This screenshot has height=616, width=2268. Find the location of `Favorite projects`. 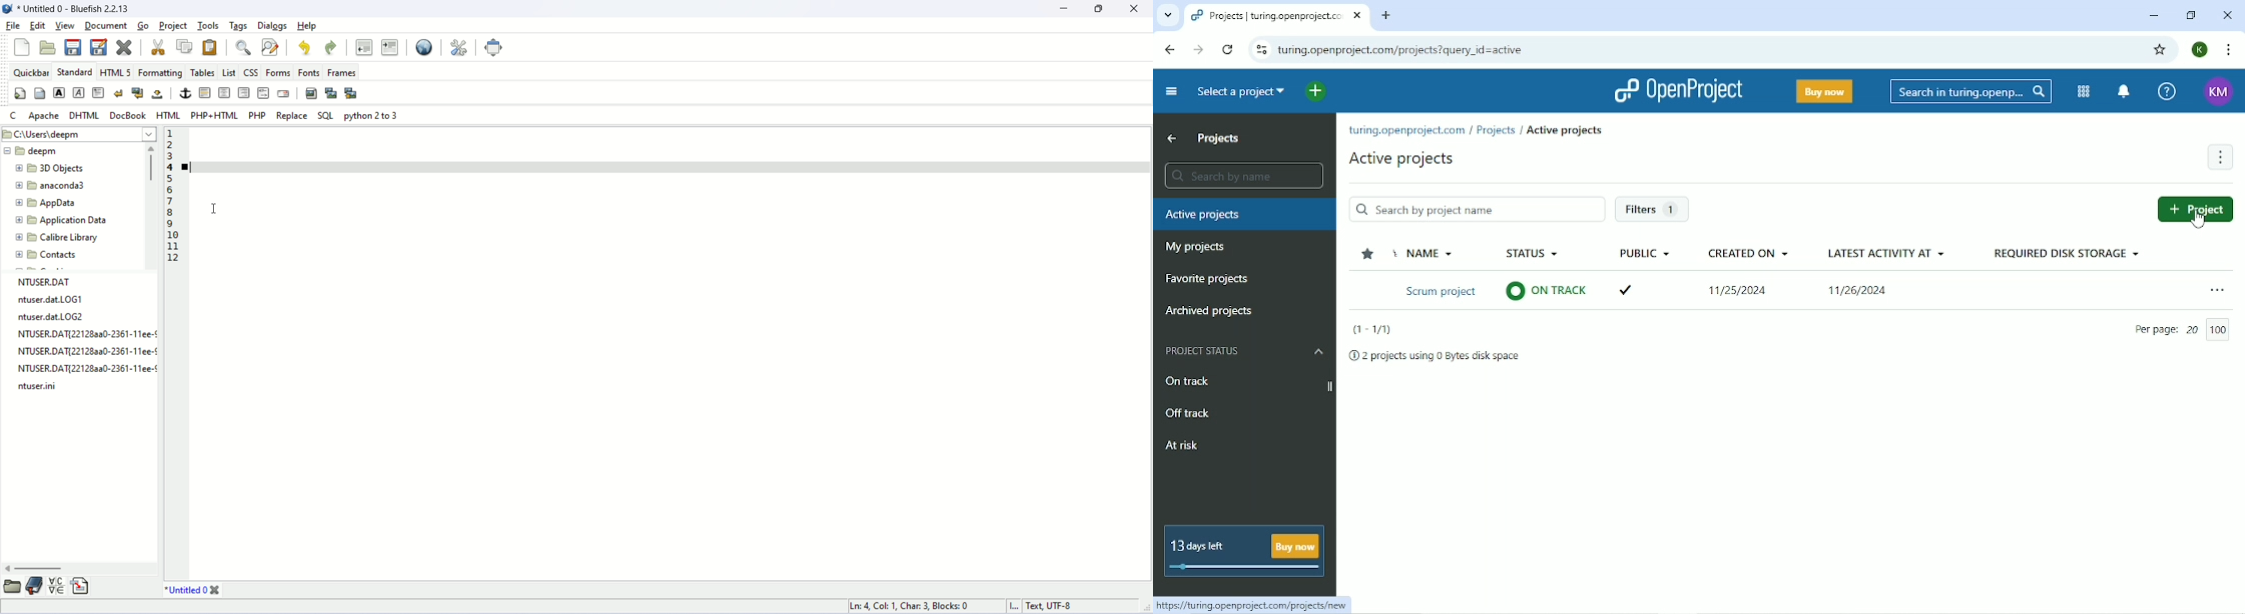

Favorite projects is located at coordinates (1207, 279).